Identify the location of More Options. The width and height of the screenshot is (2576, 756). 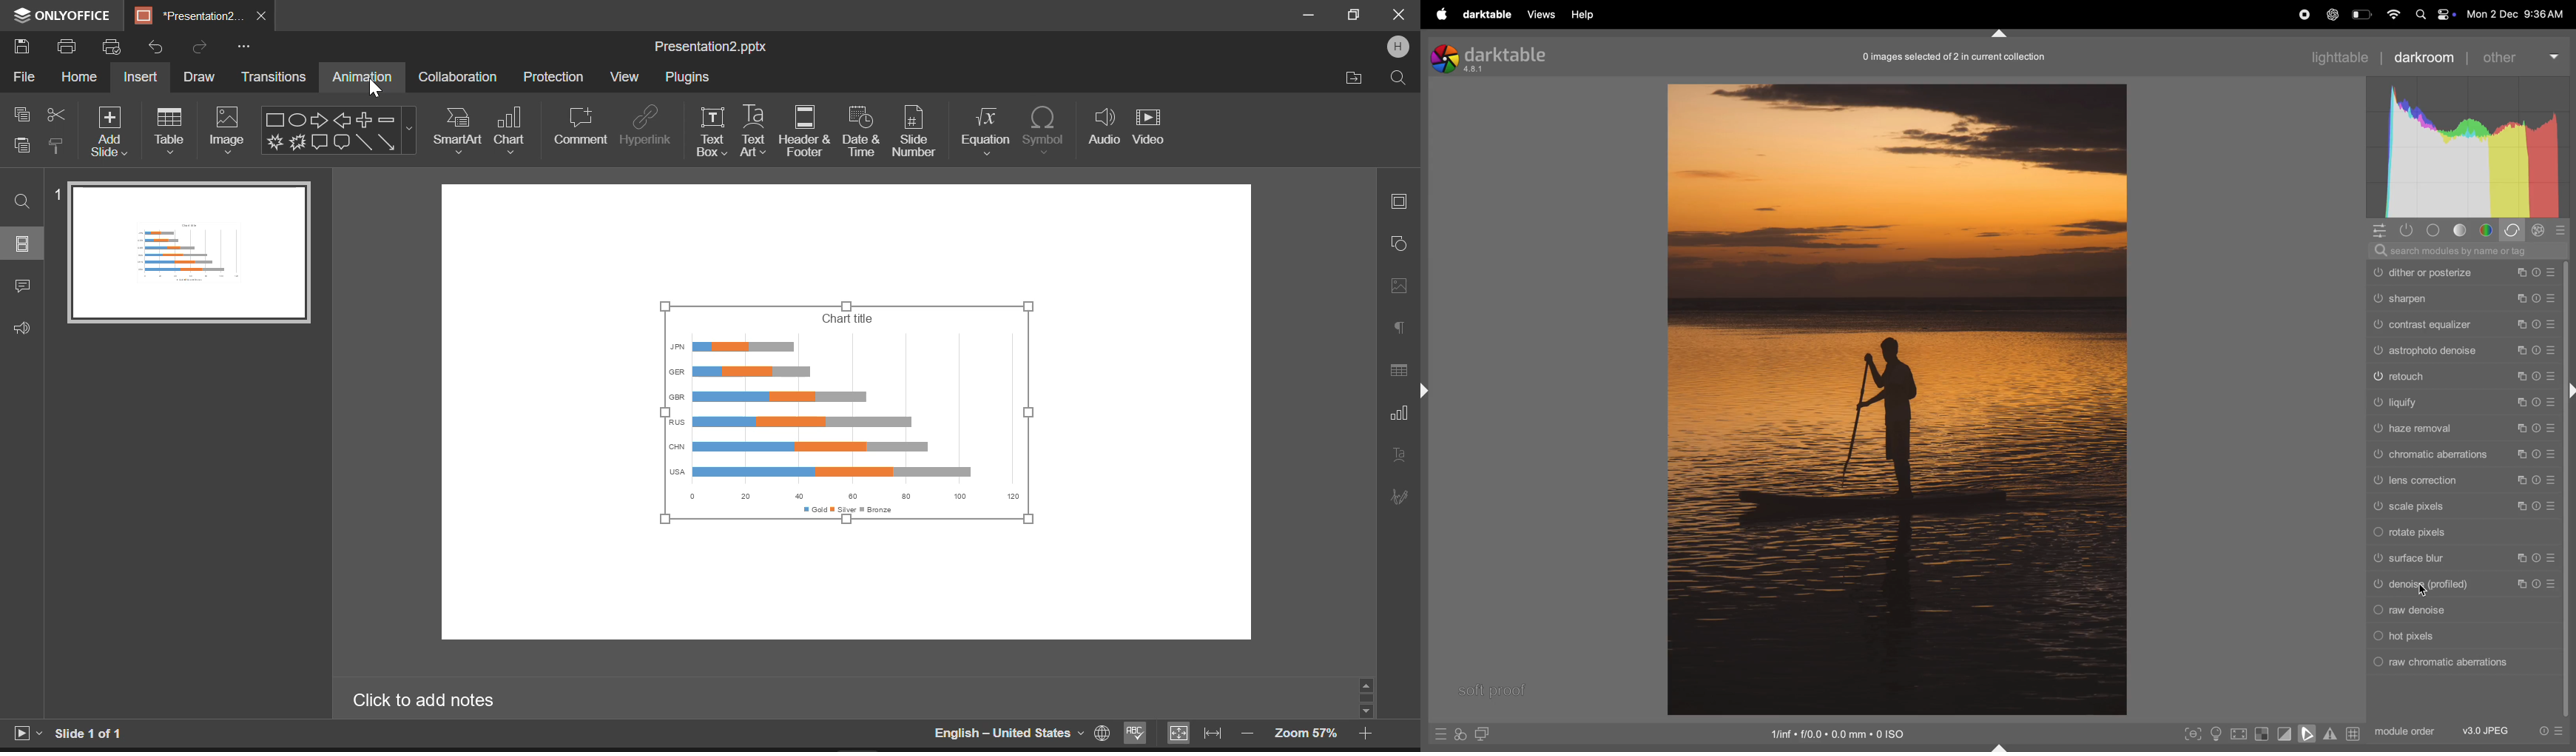
(243, 46).